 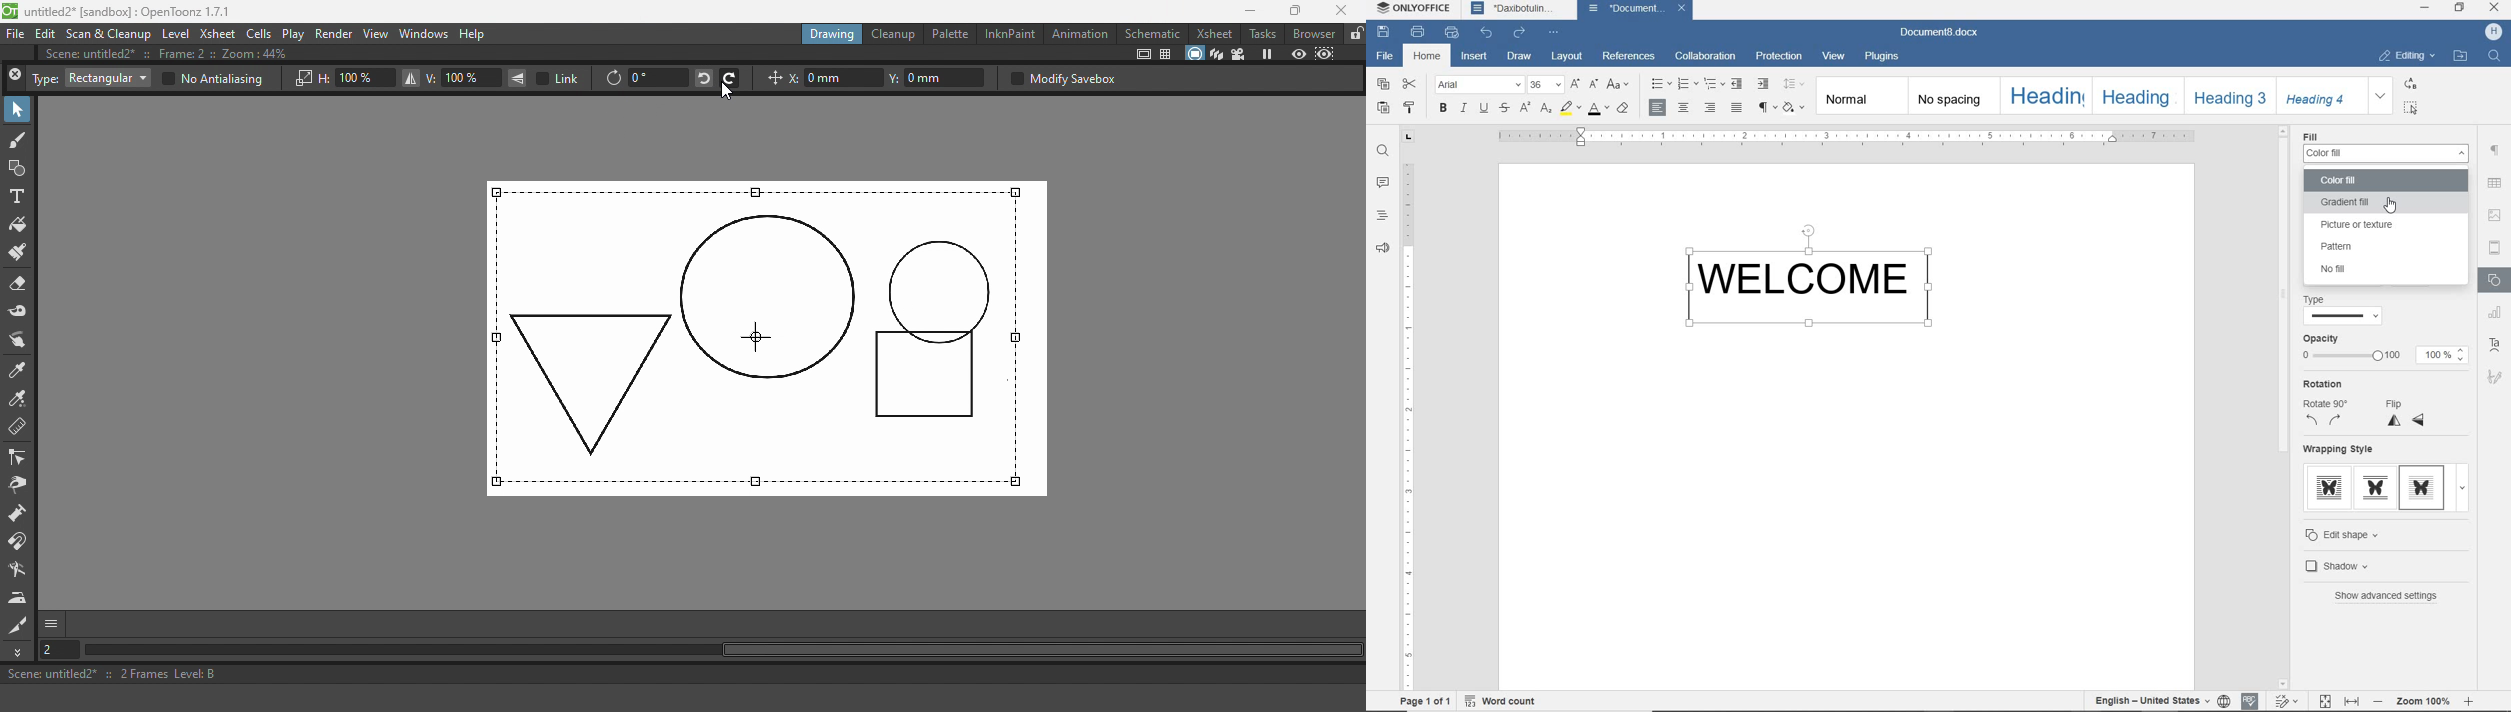 What do you see at coordinates (1451, 33) in the screenshot?
I see `QUICK PRINT` at bounding box center [1451, 33].